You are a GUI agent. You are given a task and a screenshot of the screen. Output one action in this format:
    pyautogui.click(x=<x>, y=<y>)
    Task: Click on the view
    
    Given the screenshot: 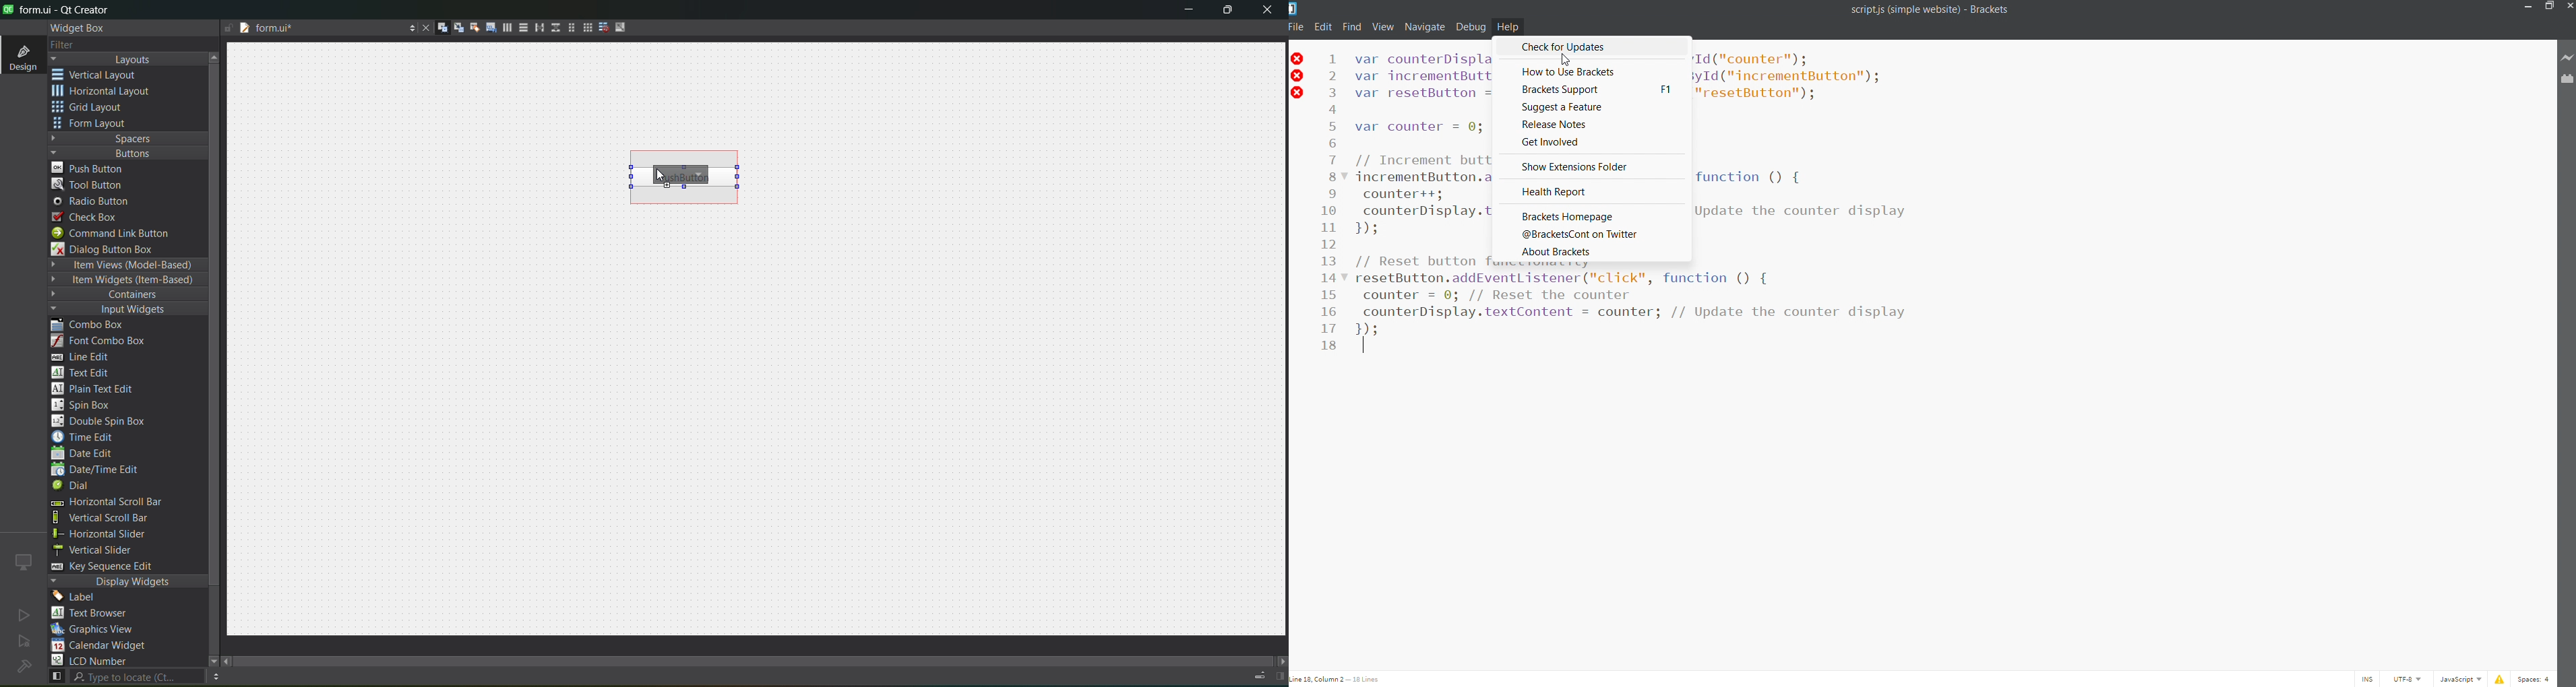 What is the action you would take?
    pyautogui.click(x=1383, y=26)
    